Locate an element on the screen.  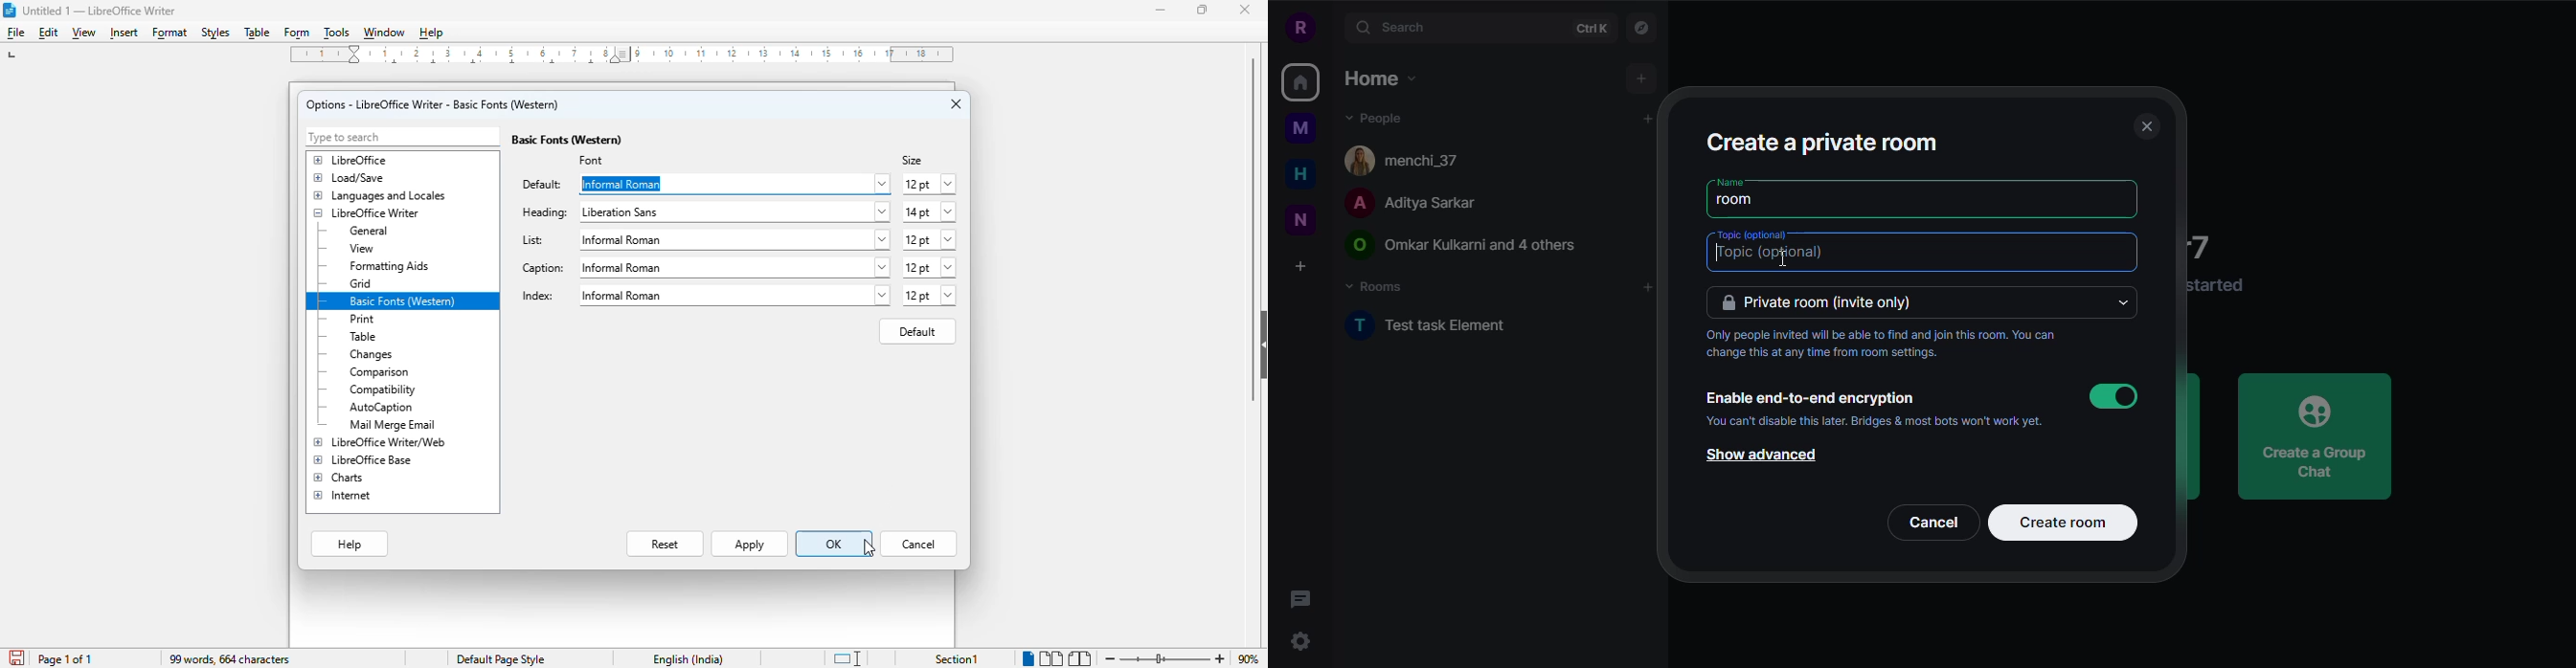
drop down is located at coordinates (2126, 303).